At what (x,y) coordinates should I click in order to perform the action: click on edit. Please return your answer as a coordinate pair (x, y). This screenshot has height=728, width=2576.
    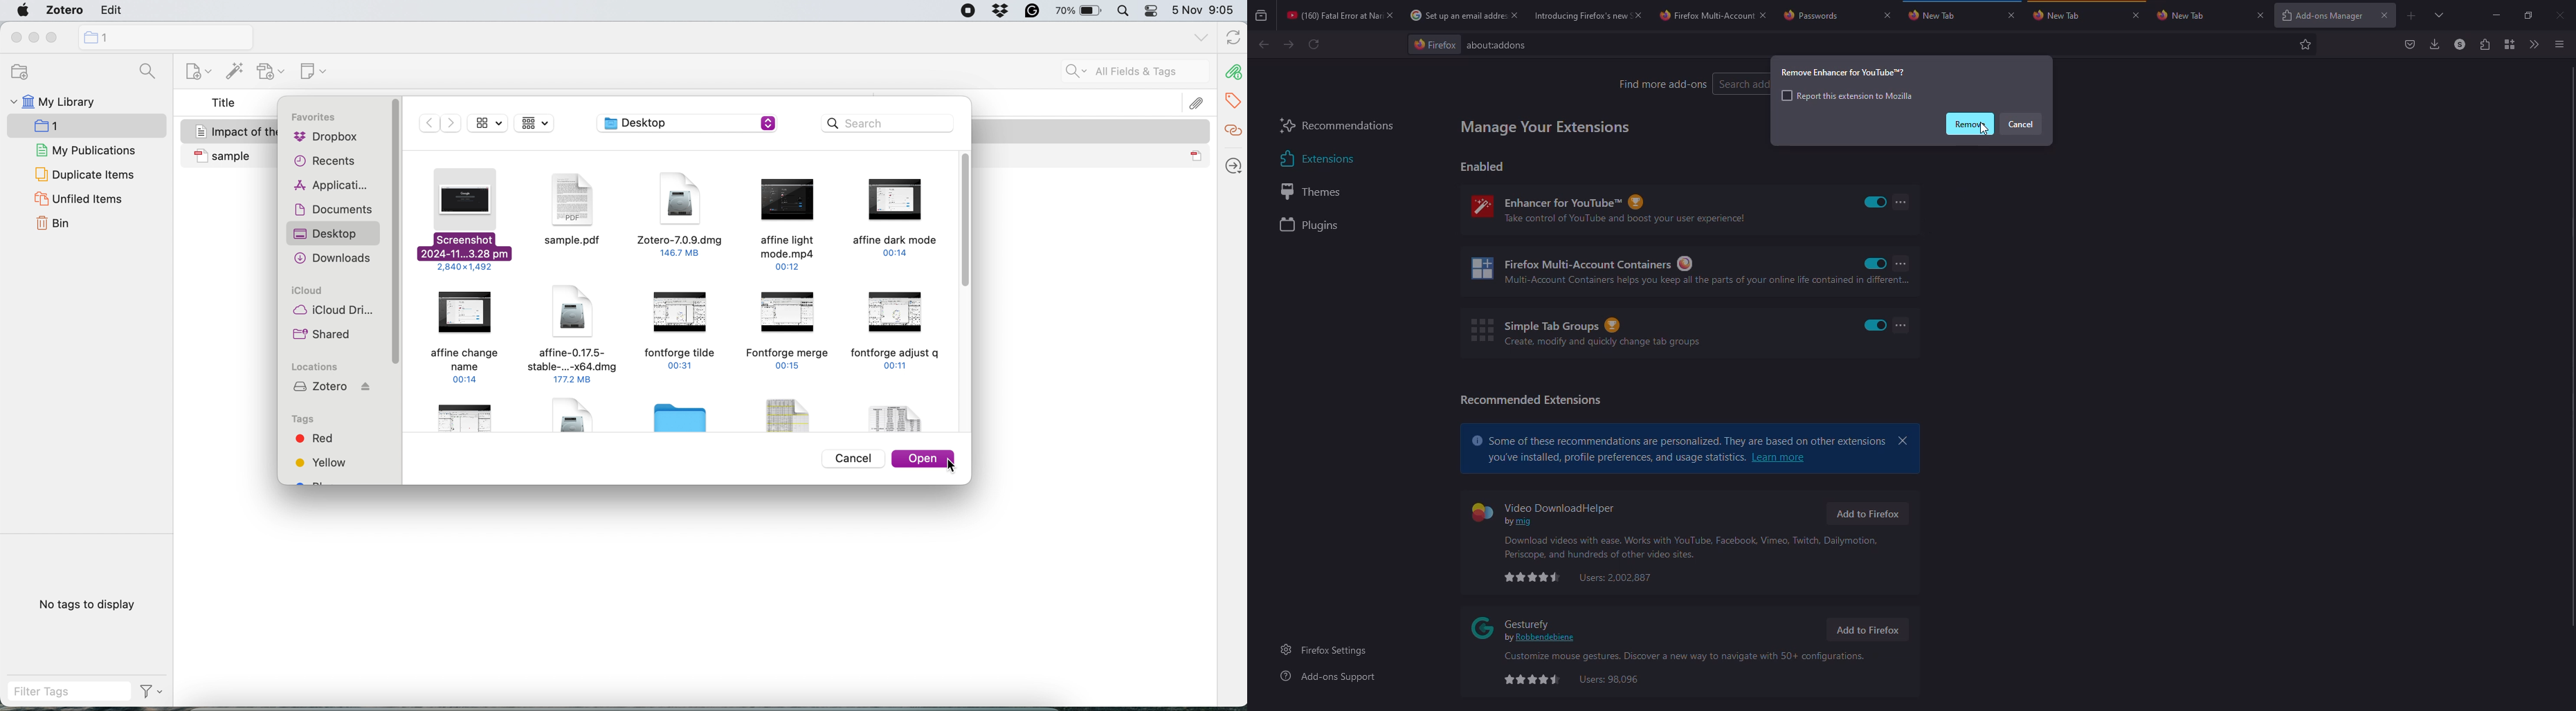
    Looking at the image, I should click on (108, 12).